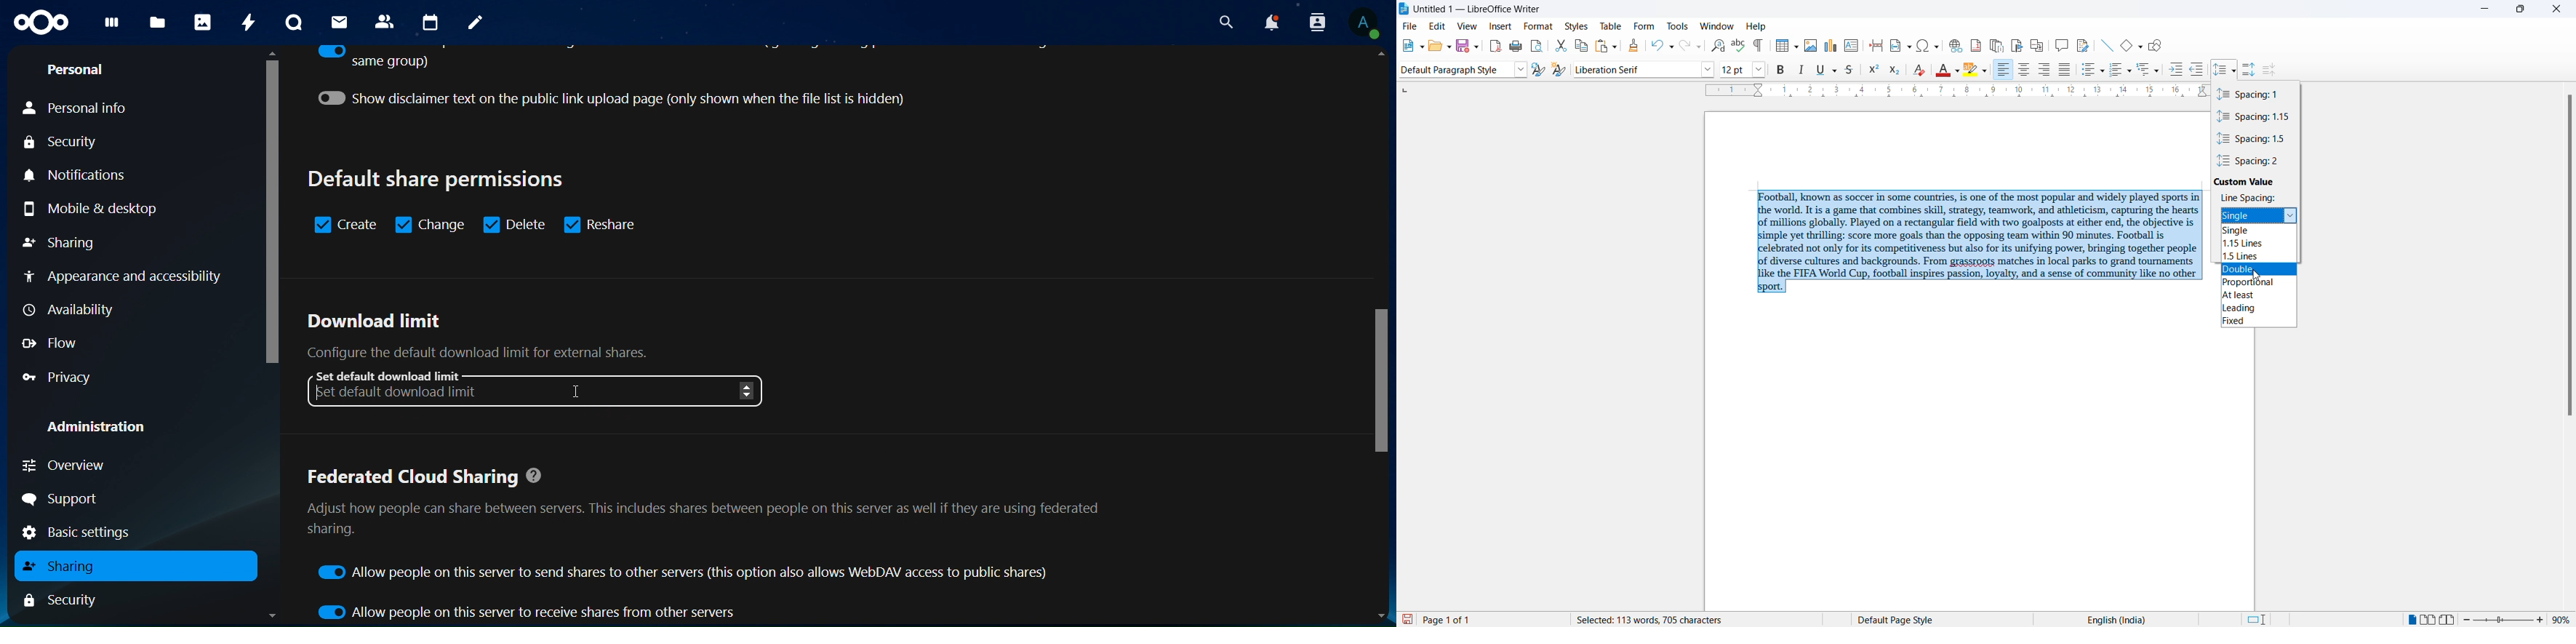 This screenshot has height=644, width=2576. I want to click on minimize, so click(2479, 9).